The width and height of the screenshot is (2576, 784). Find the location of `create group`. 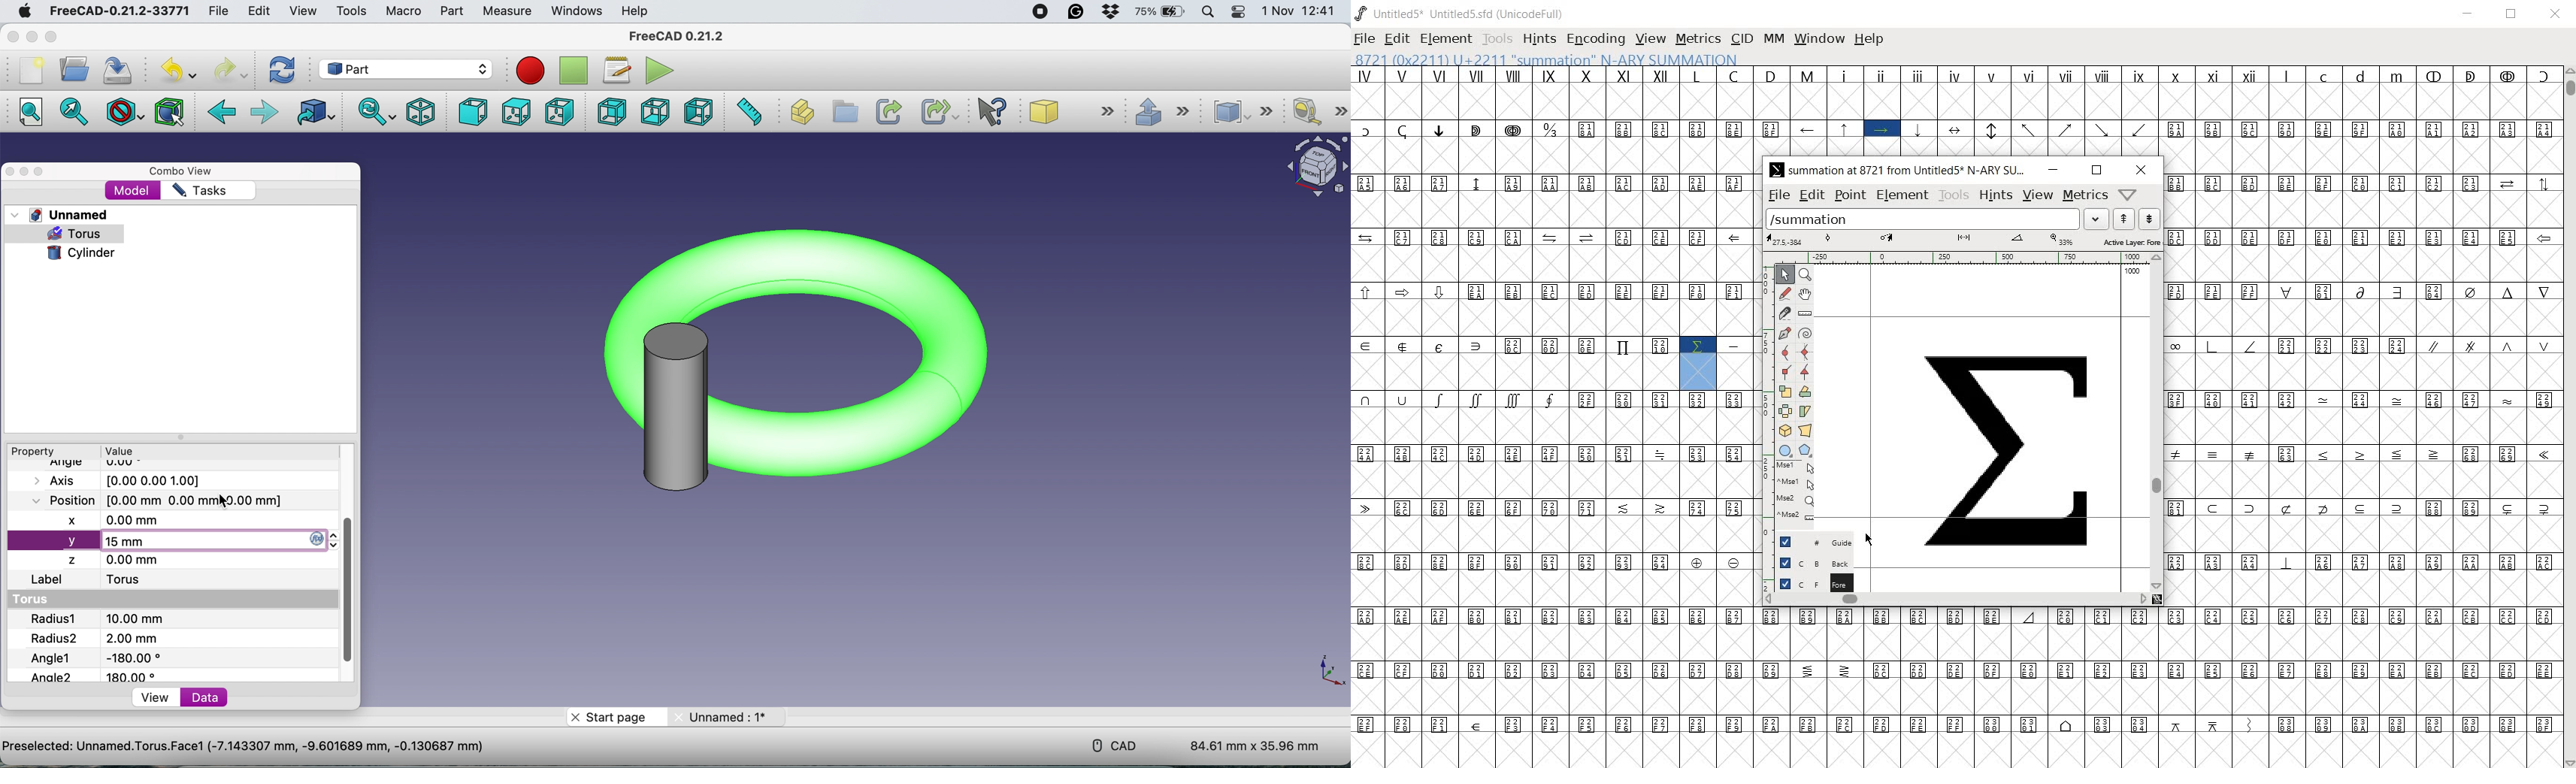

create group is located at coordinates (843, 113).